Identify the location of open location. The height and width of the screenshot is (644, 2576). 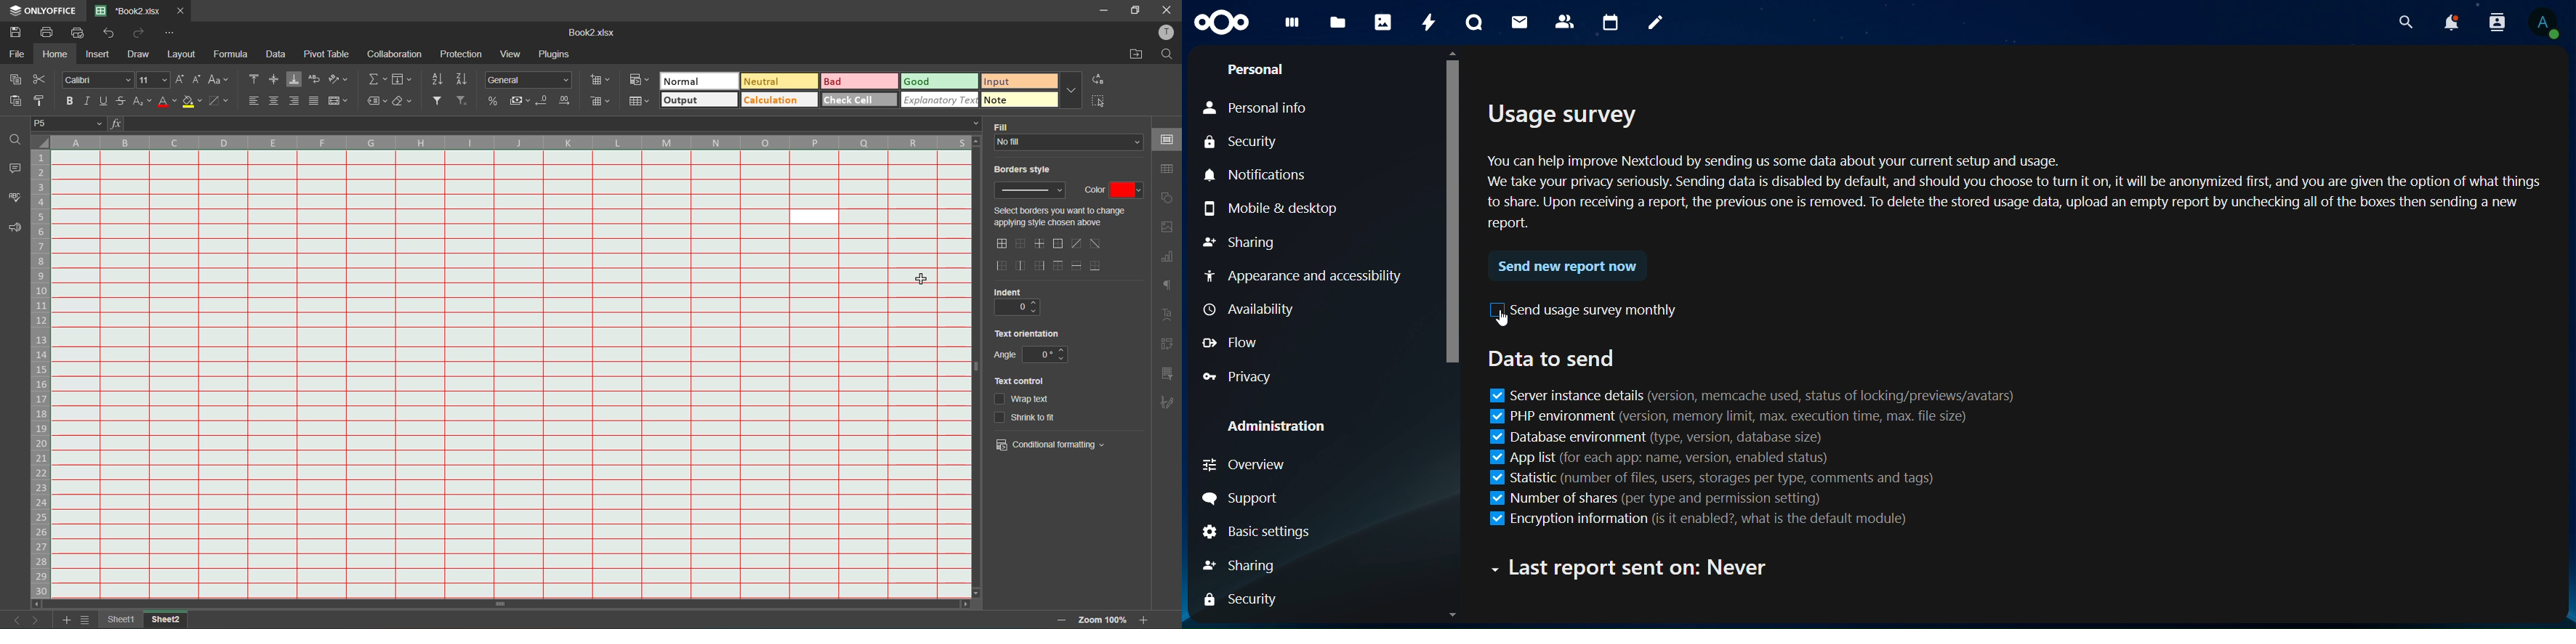
(1135, 55).